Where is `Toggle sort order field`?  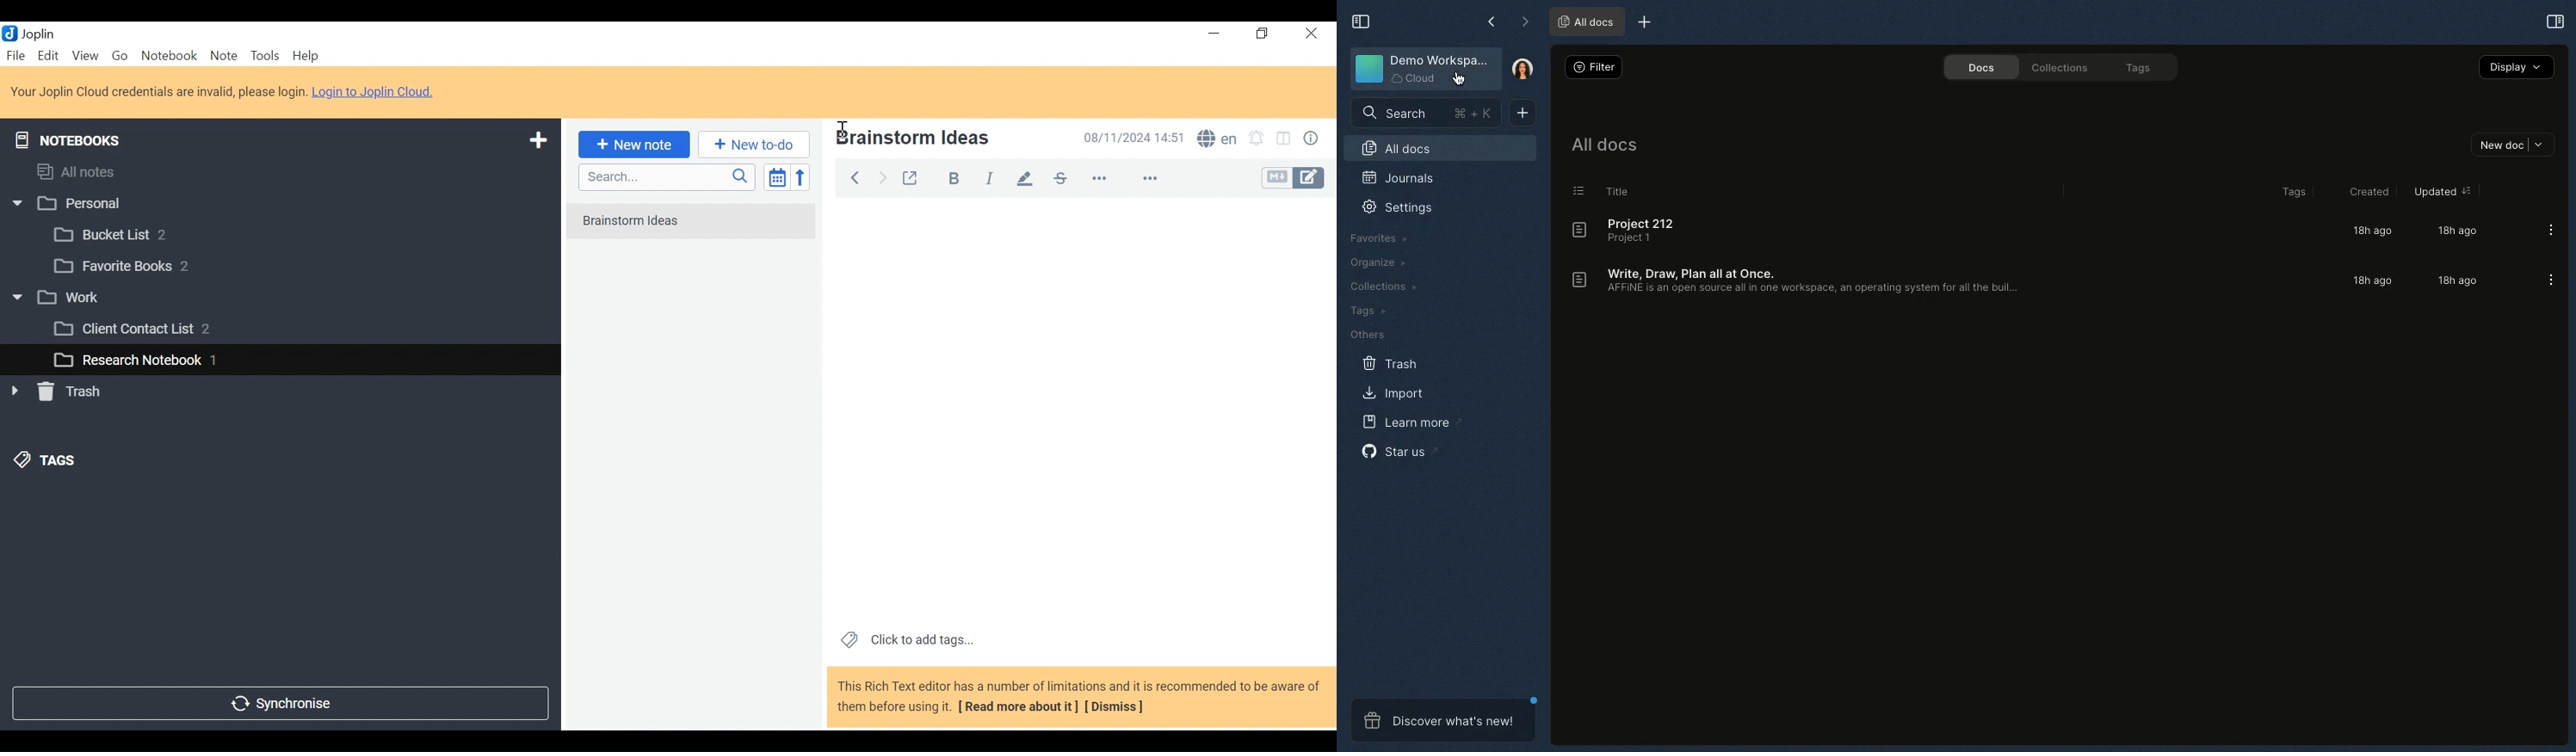 Toggle sort order field is located at coordinates (776, 176).